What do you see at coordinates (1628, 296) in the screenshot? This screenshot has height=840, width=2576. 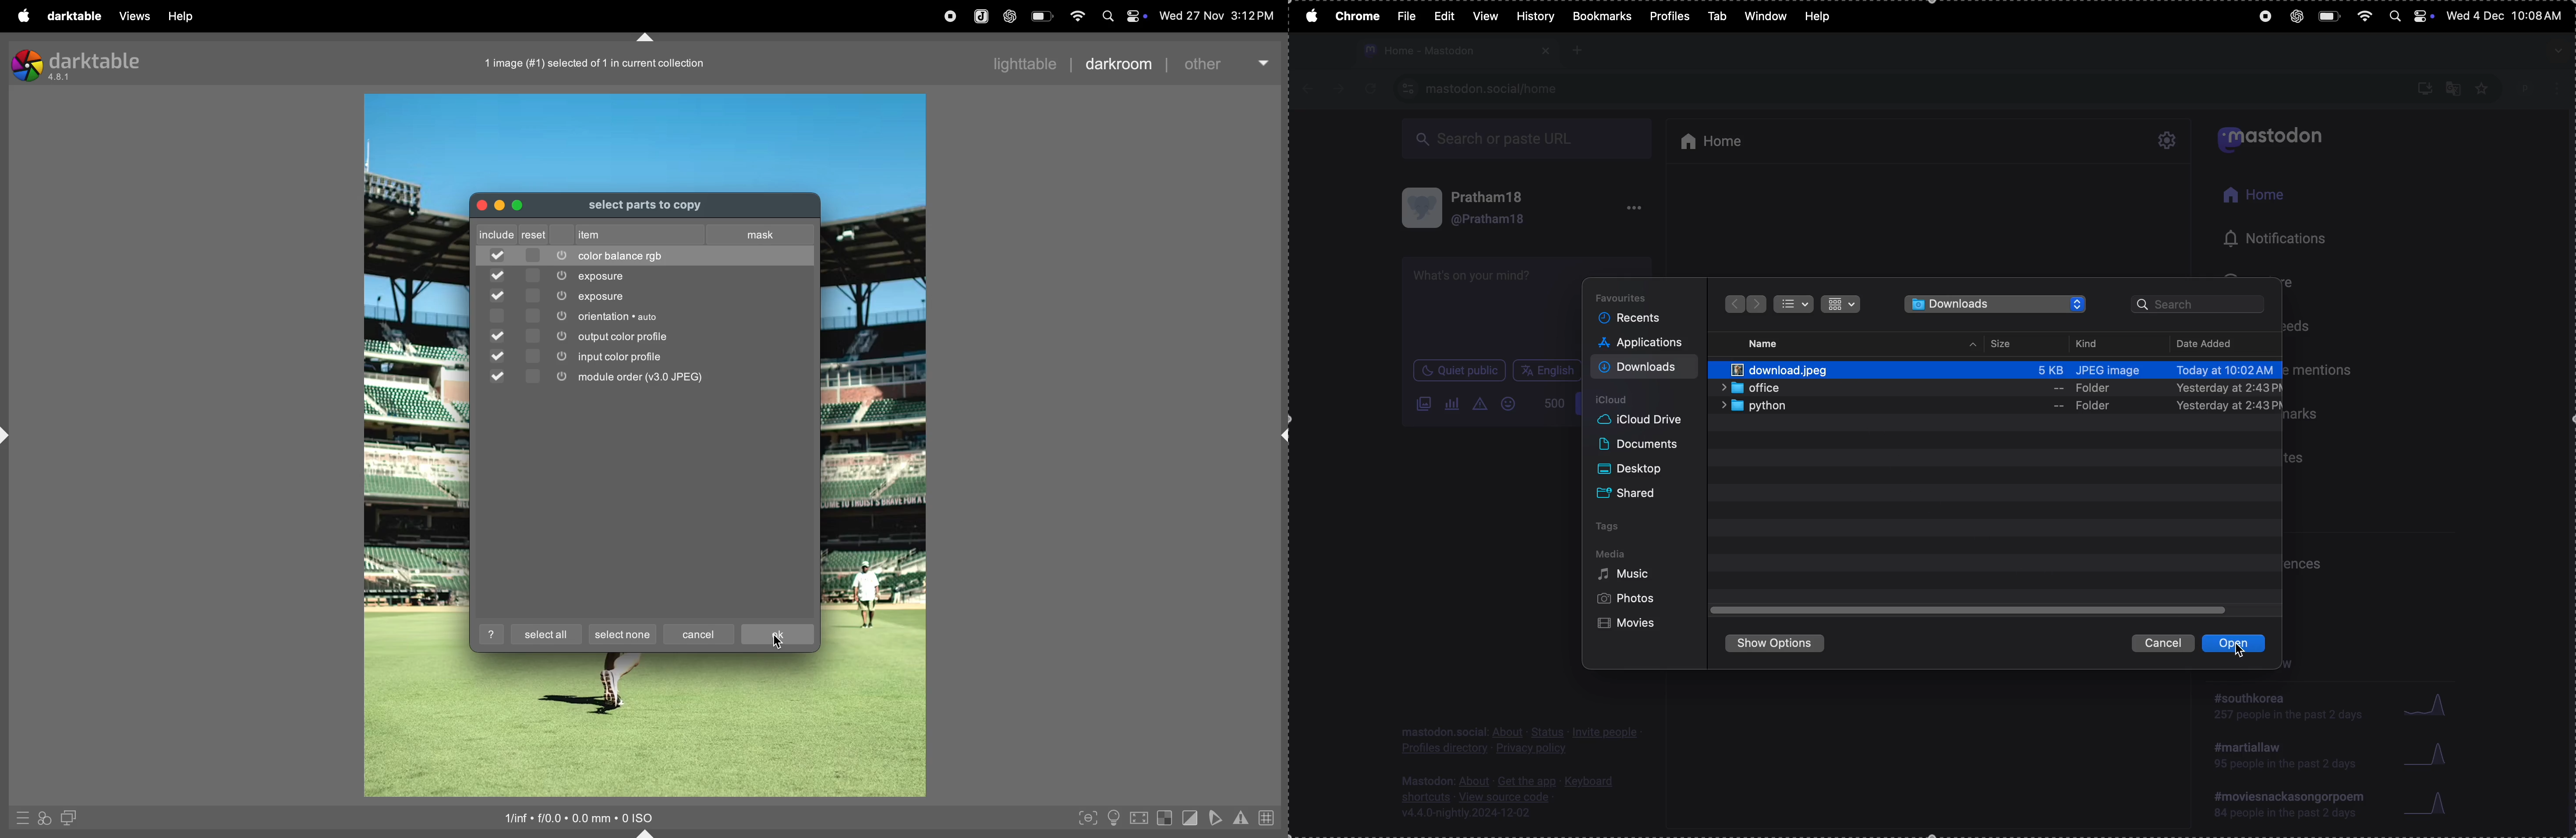 I see `favourites` at bounding box center [1628, 296].